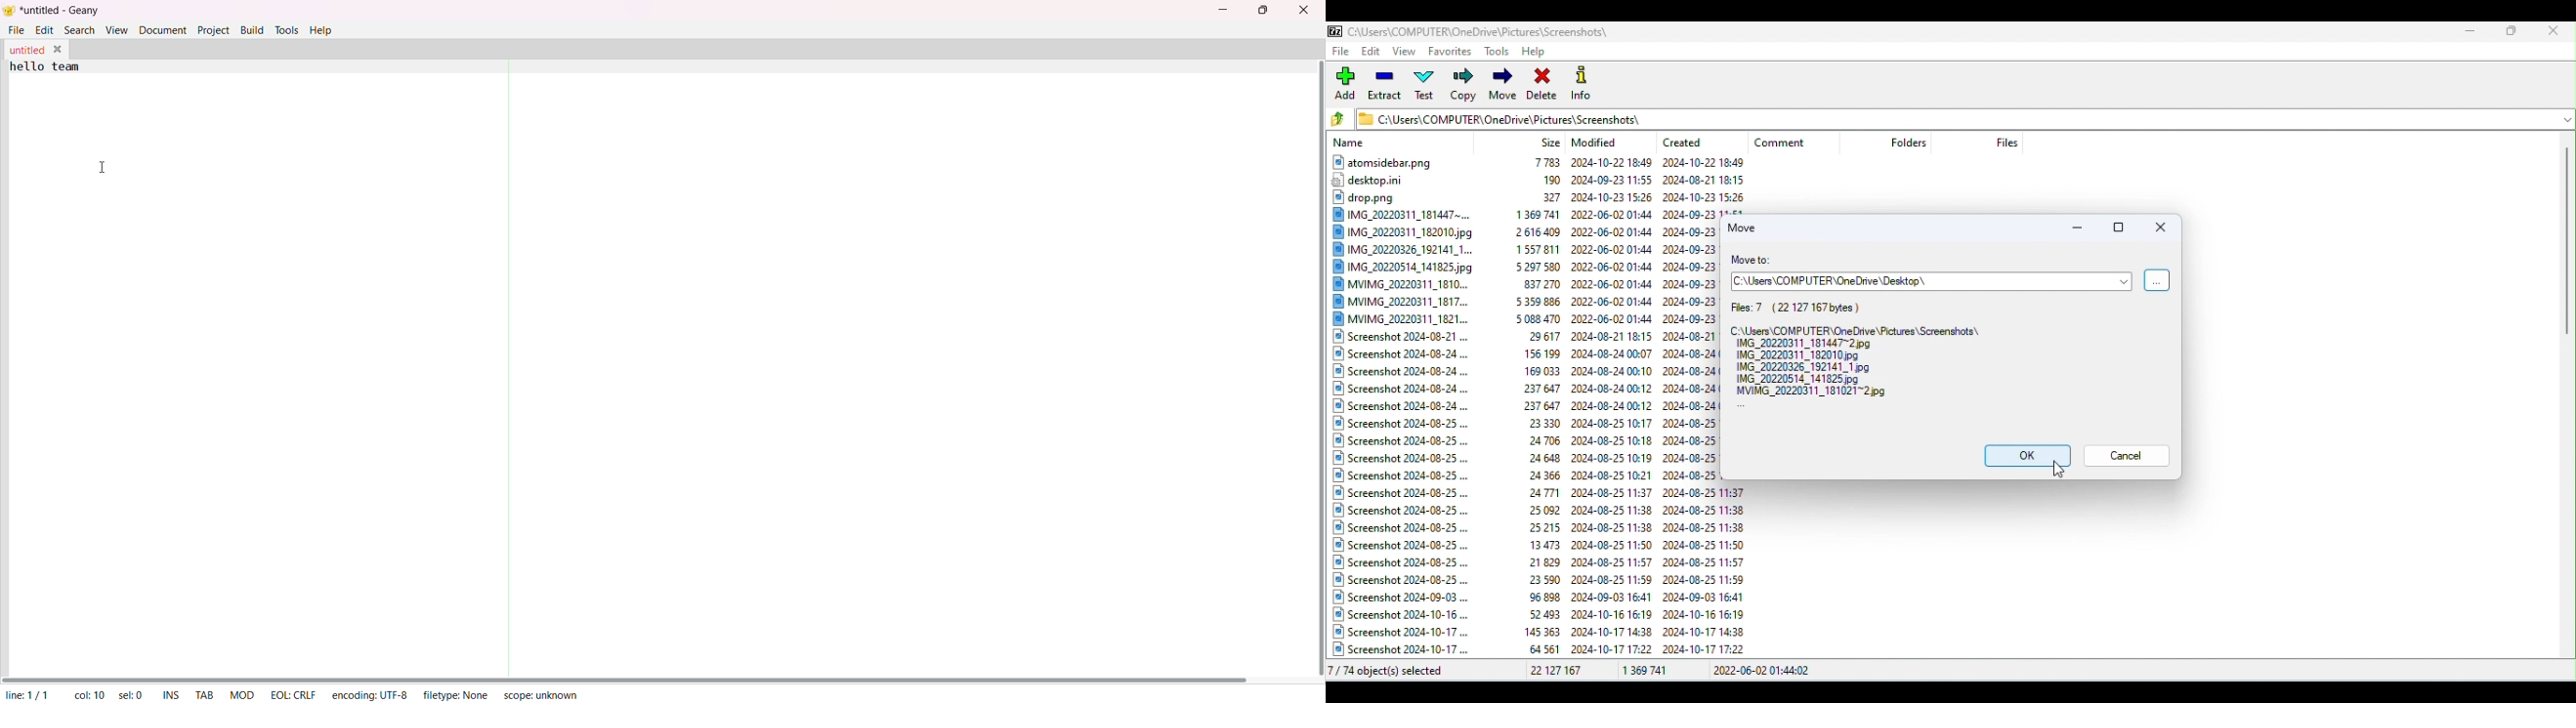 This screenshot has width=2576, height=728. What do you see at coordinates (2472, 29) in the screenshot?
I see `Minimize` at bounding box center [2472, 29].